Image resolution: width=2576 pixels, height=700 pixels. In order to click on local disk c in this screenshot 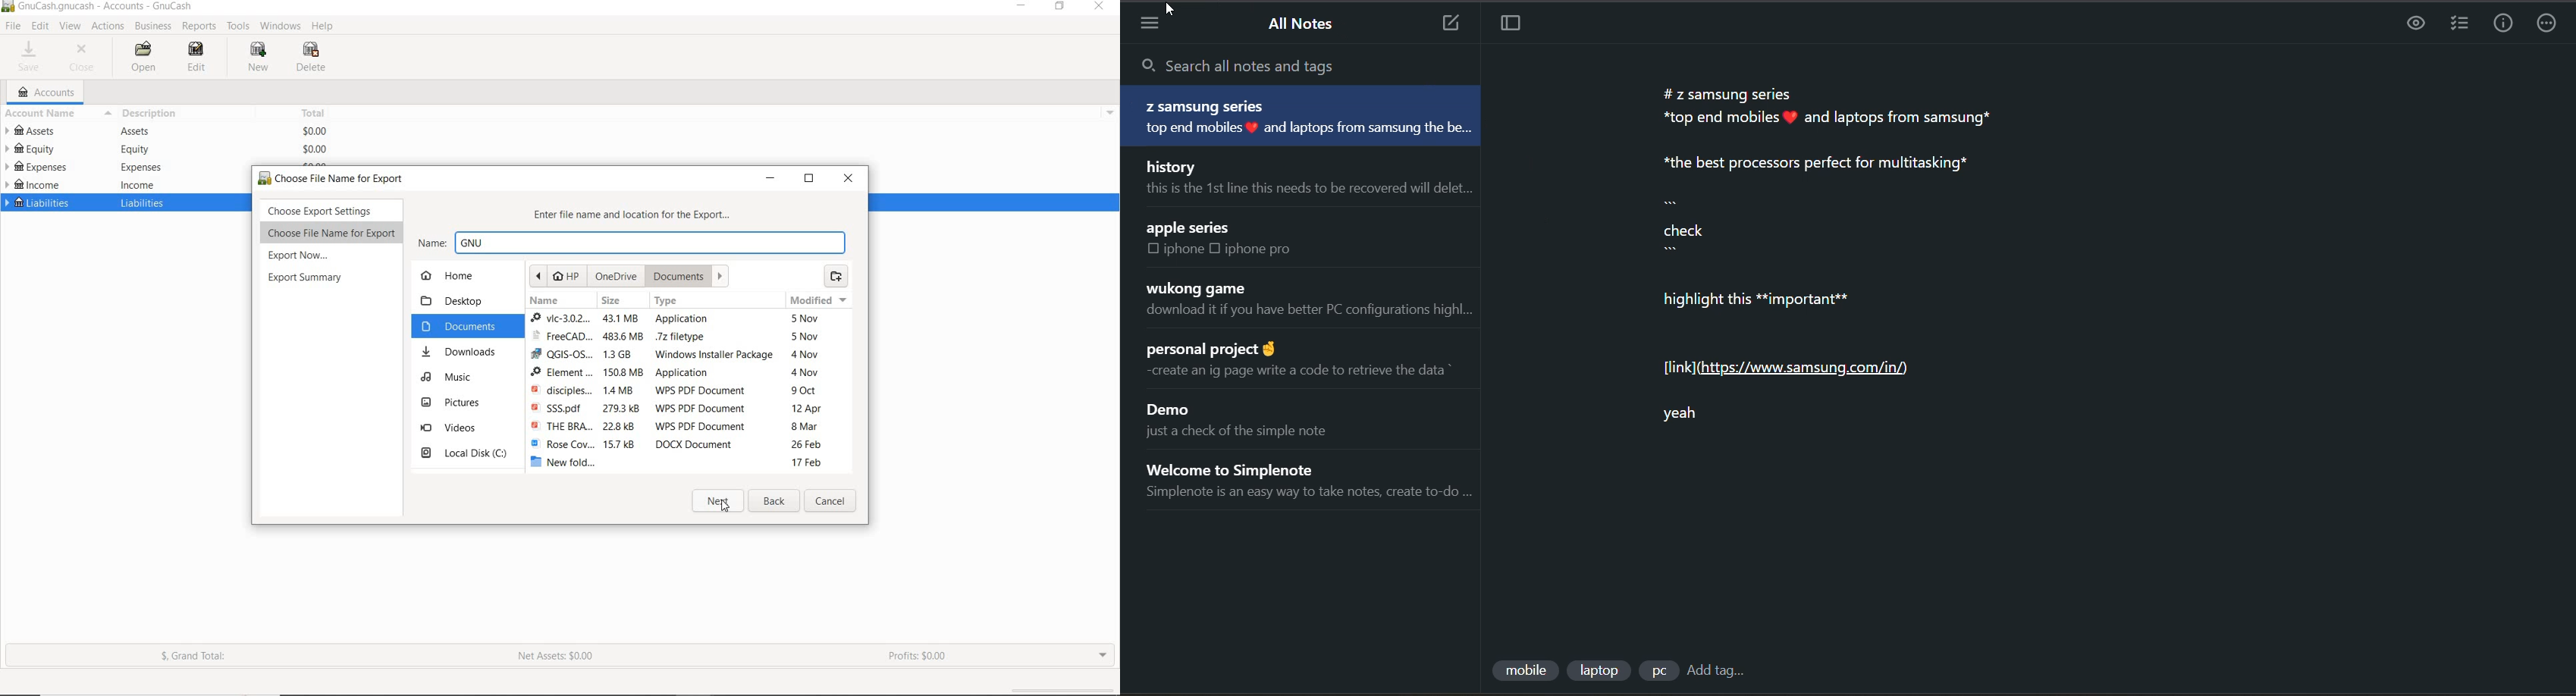, I will do `click(465, 453)`.